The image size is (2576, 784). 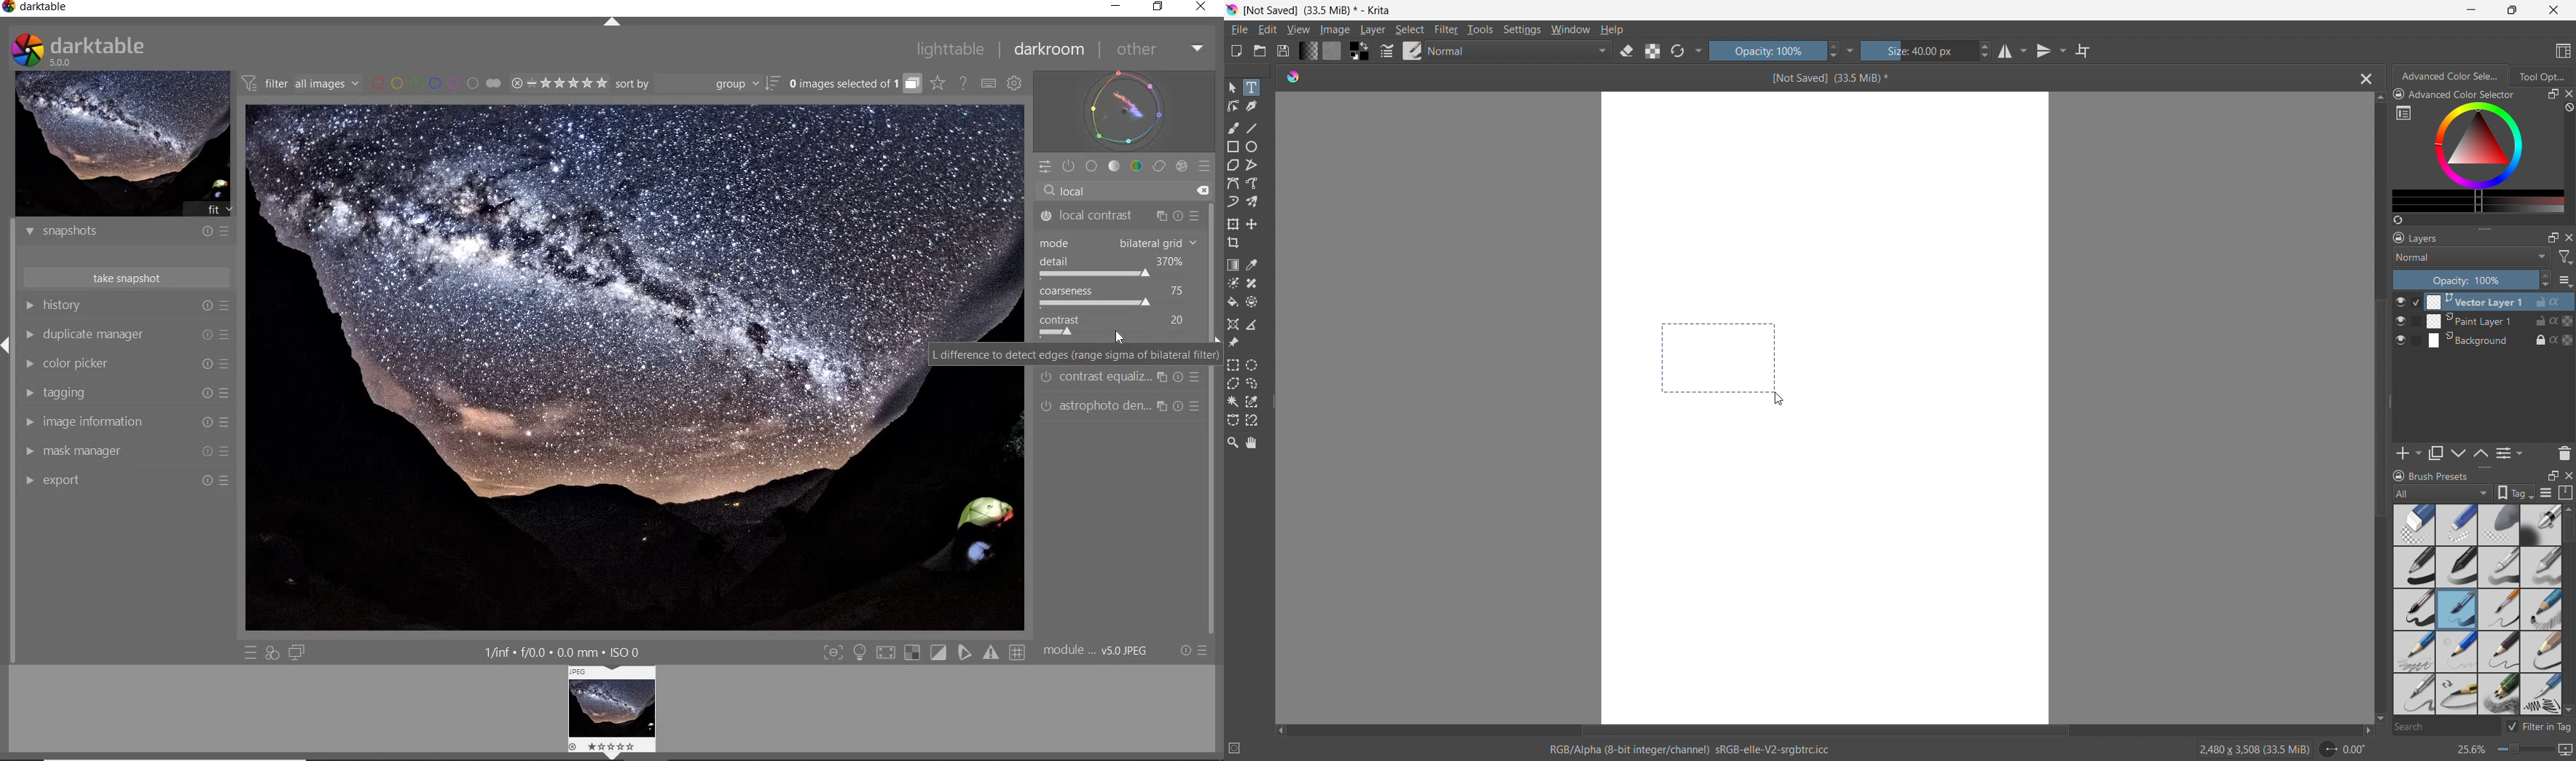 I want to click on small tip pencil, so click(x=2500, y=652).